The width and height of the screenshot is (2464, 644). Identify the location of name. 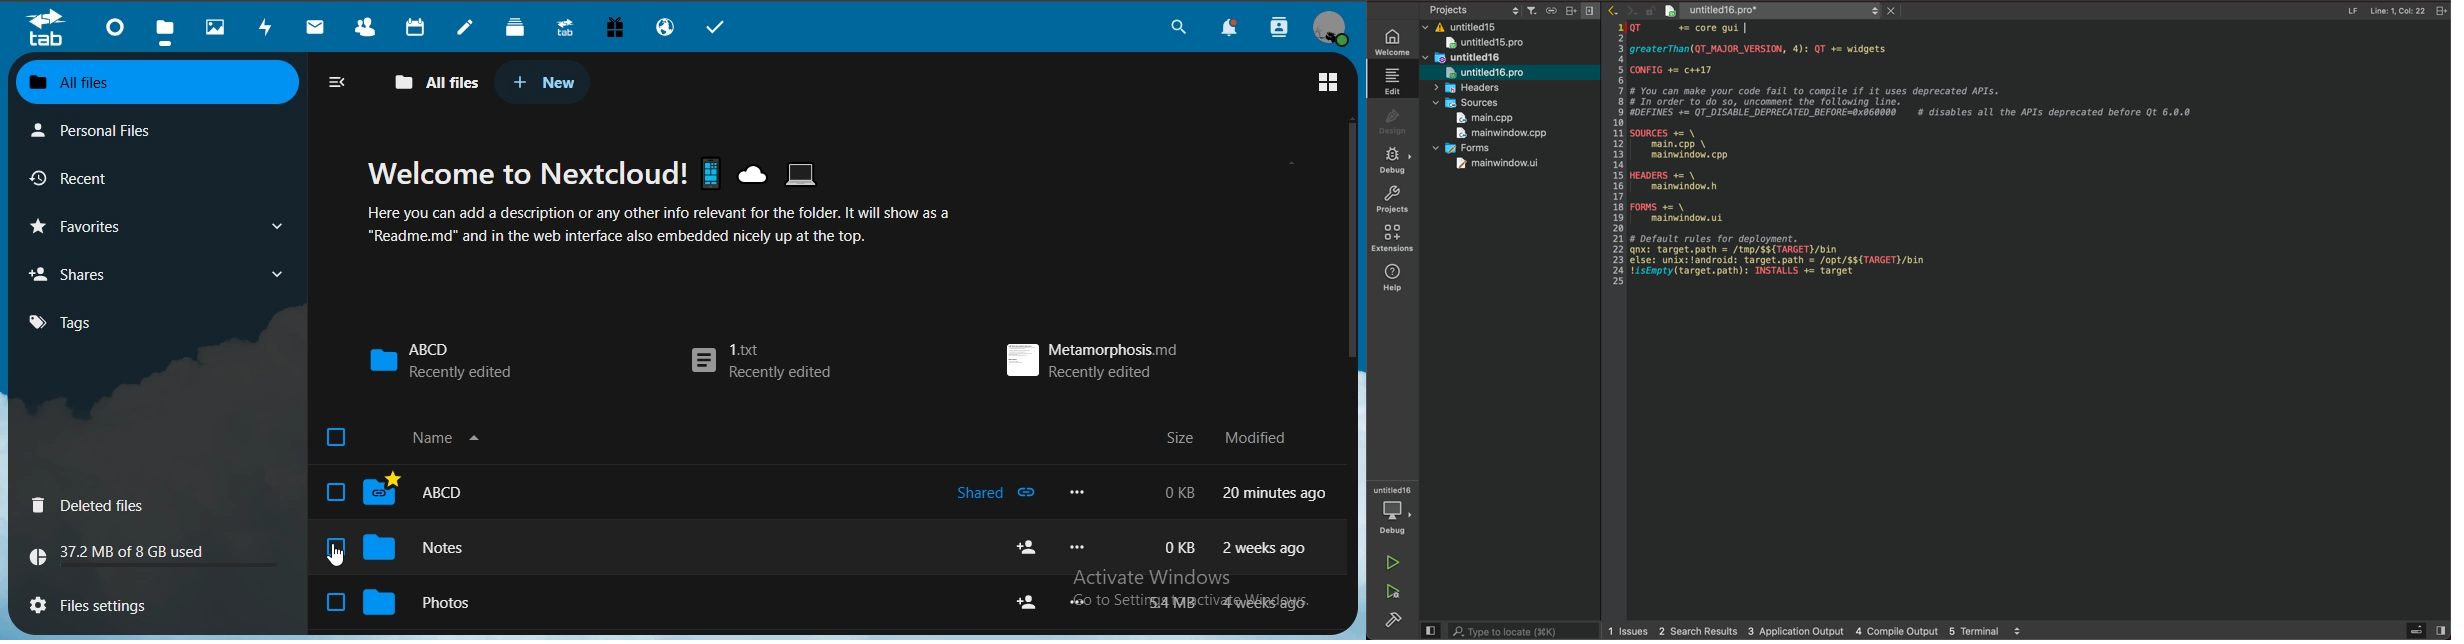
(417, 438).